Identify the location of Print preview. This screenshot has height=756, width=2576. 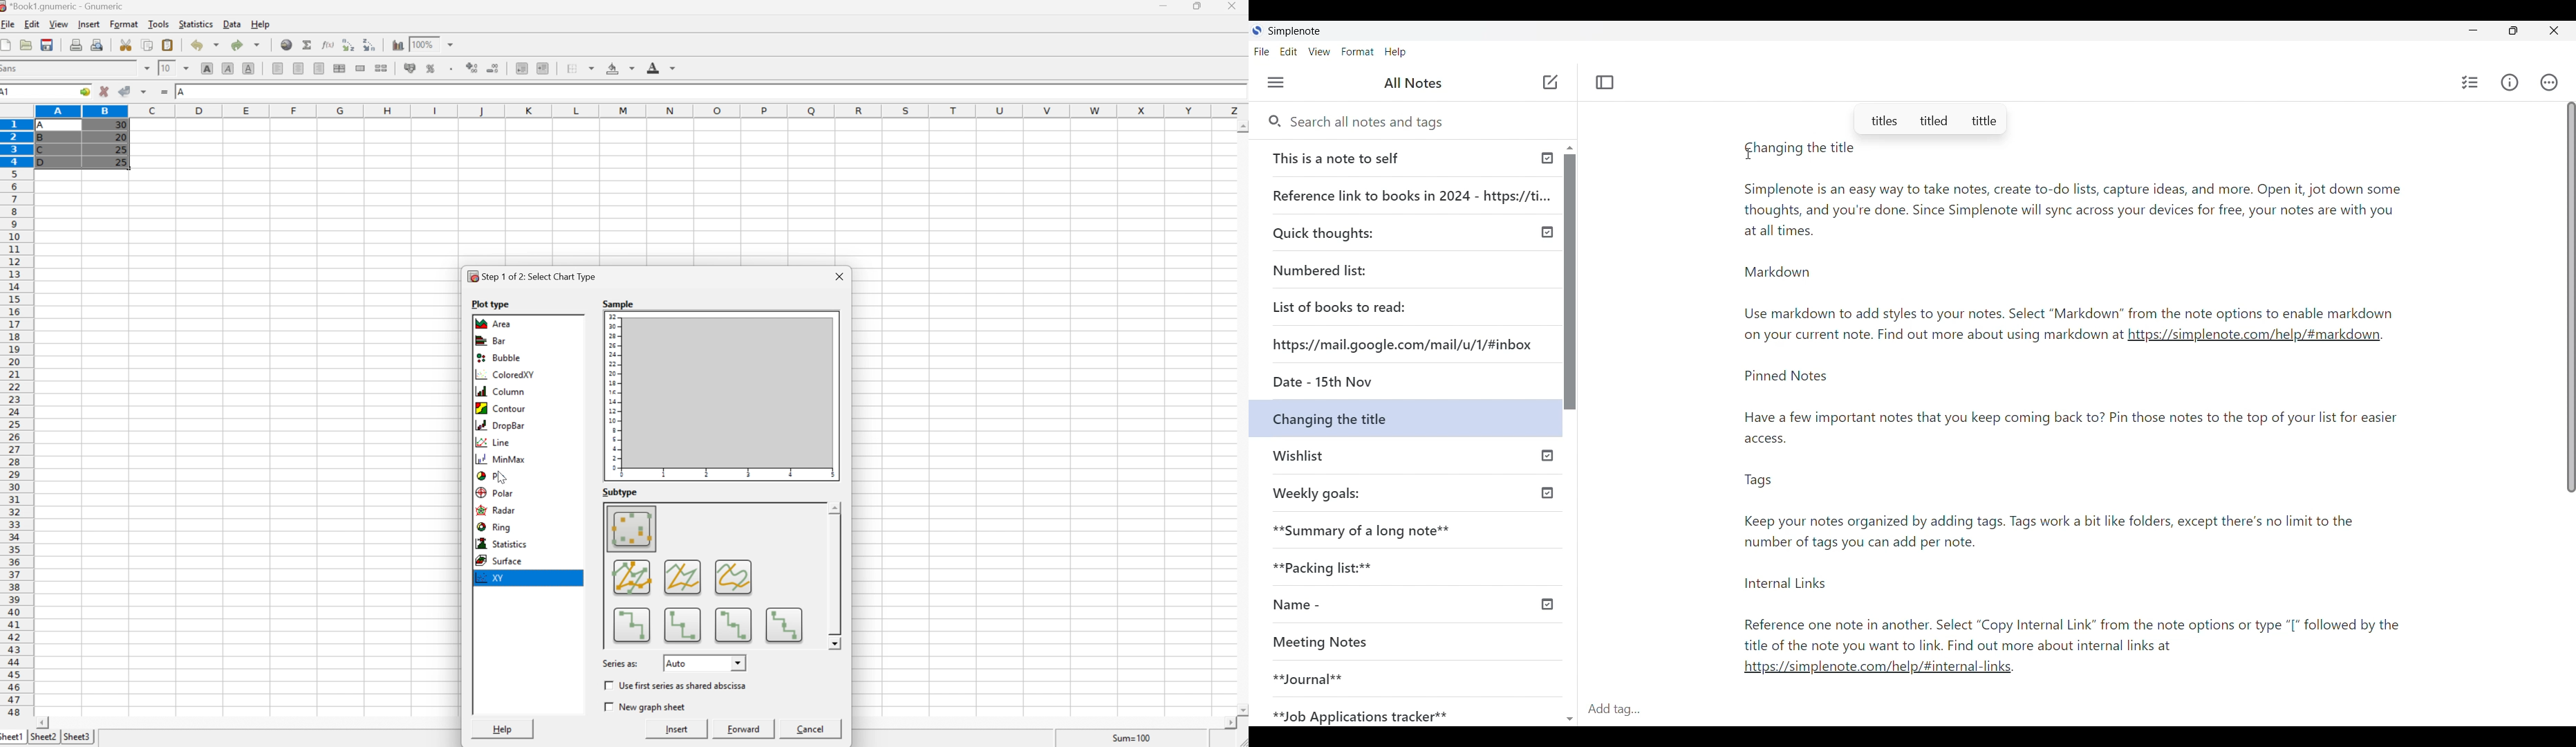
(98, 44).